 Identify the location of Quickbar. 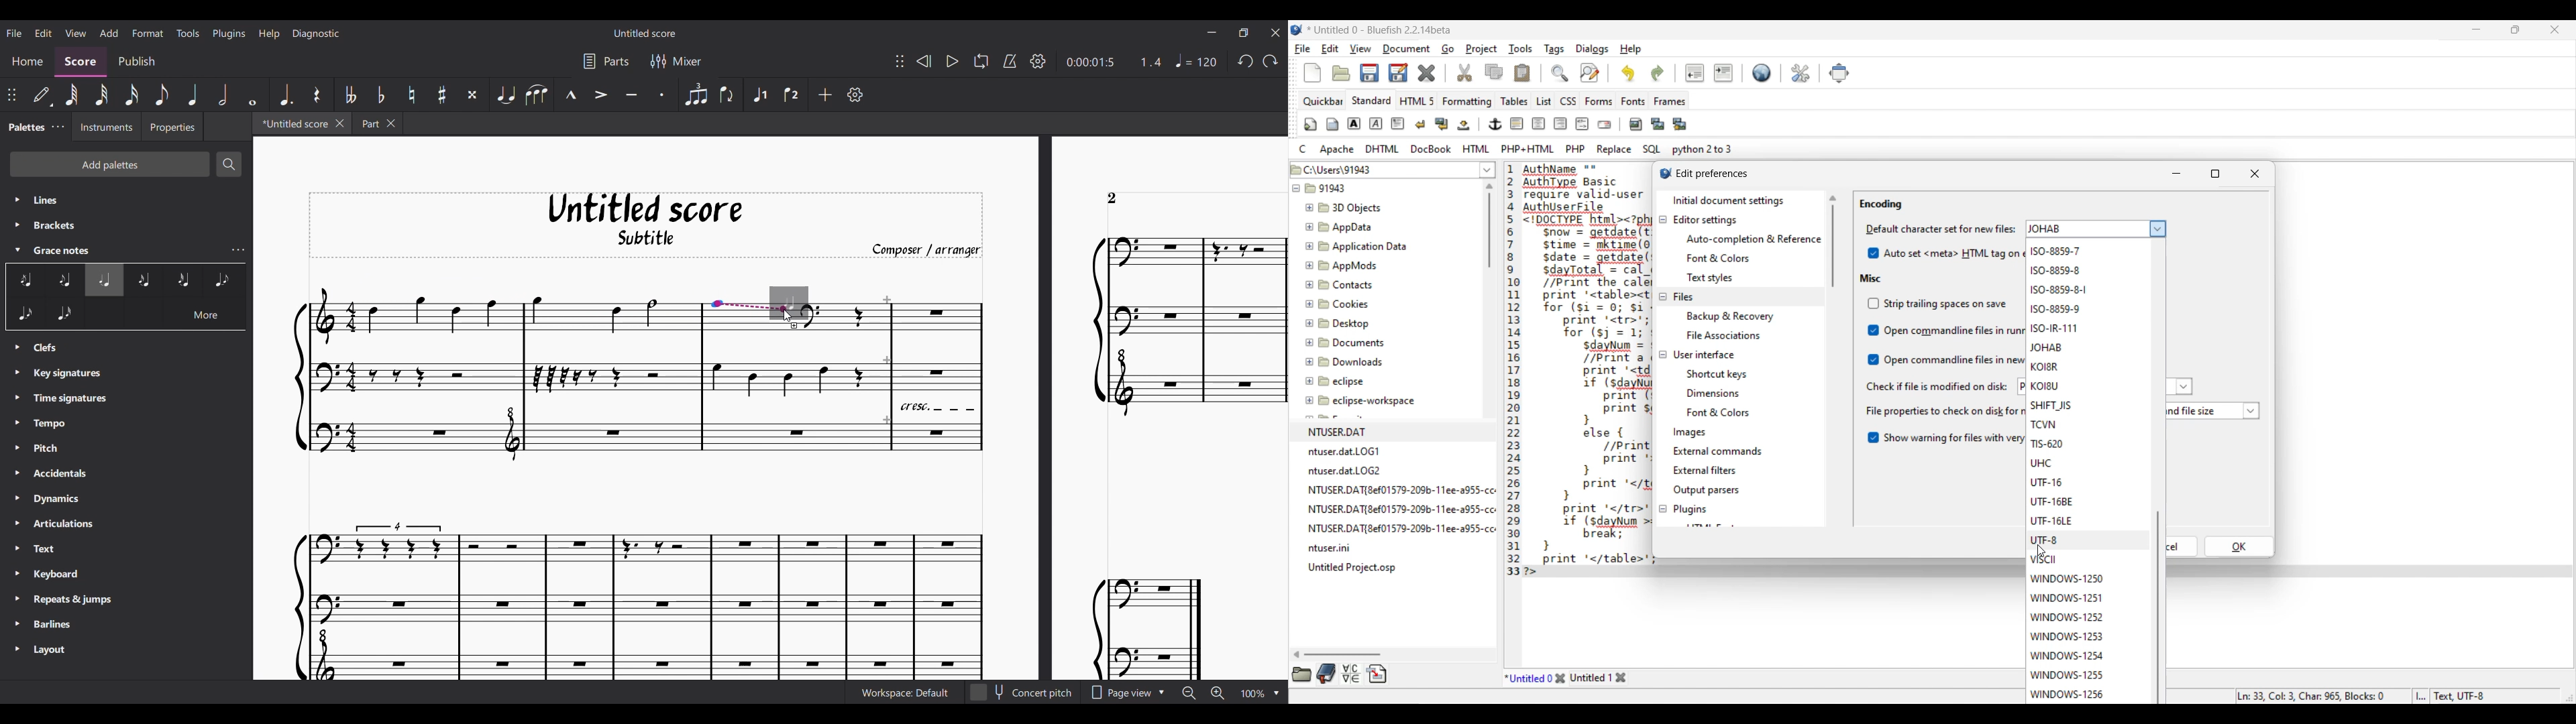
(1322, 102).